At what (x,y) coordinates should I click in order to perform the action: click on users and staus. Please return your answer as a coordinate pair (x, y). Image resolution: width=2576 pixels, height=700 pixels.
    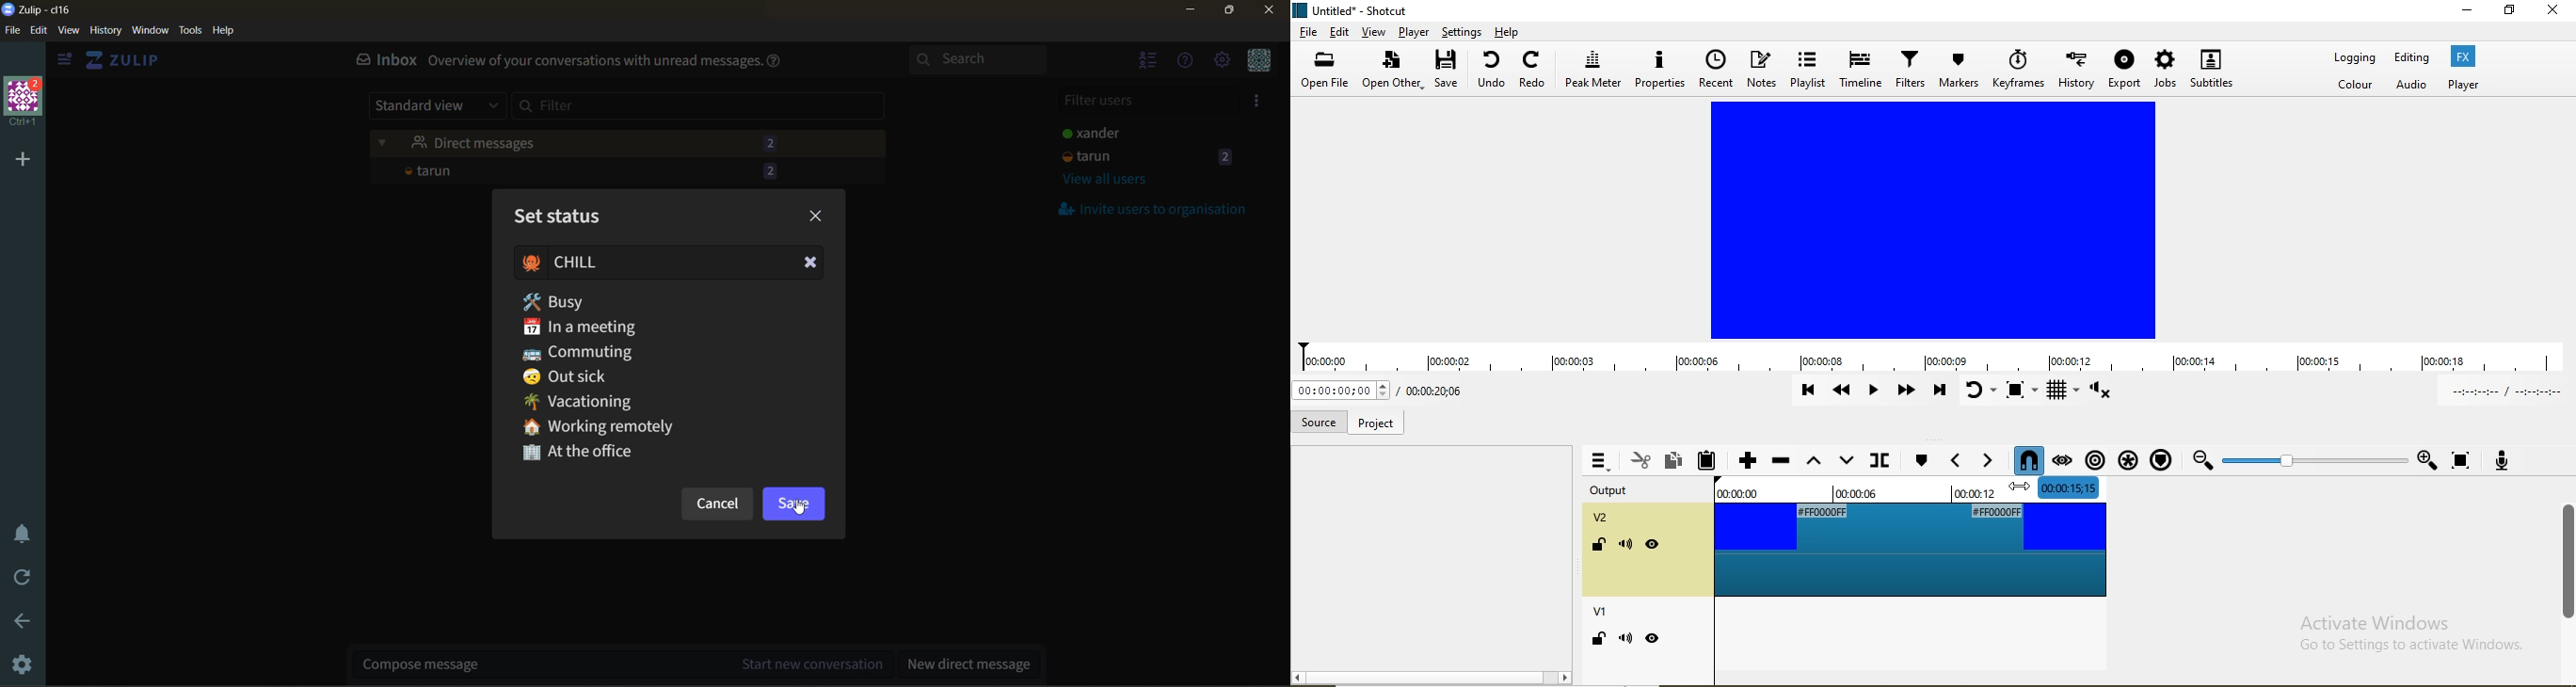
    Looking at the image, I should click on (1149, 133).